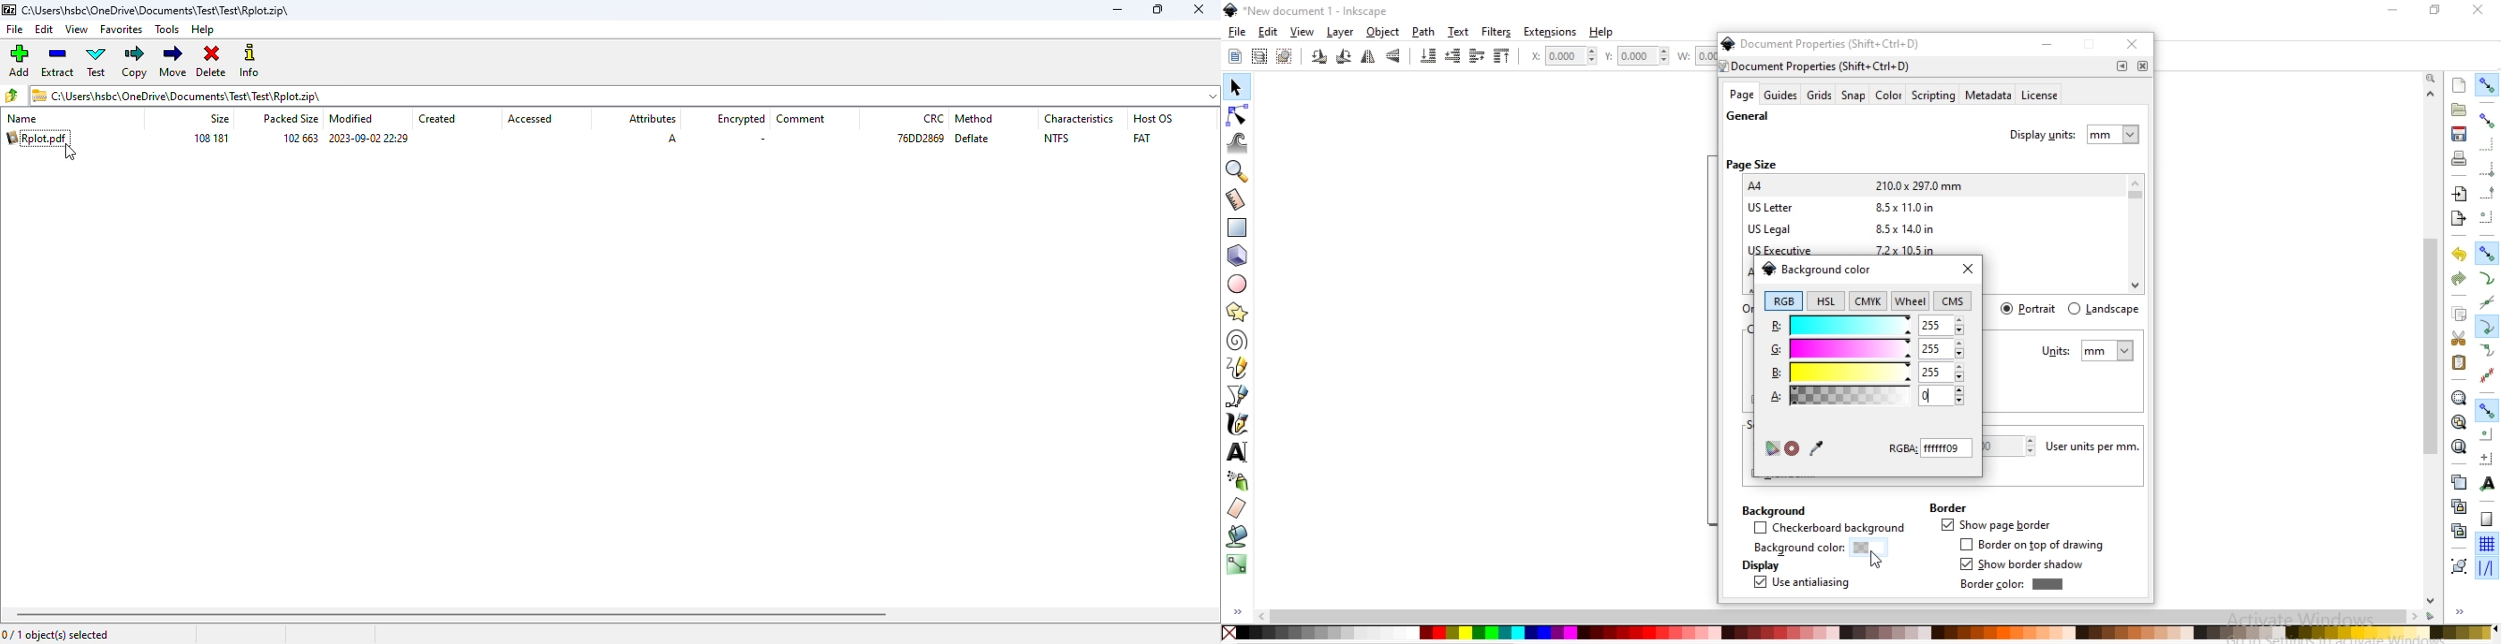  What do you see at coordinates (37, 138) in the screenshot?
I see `Rplot.pdf` at bounding box center [37, 138].